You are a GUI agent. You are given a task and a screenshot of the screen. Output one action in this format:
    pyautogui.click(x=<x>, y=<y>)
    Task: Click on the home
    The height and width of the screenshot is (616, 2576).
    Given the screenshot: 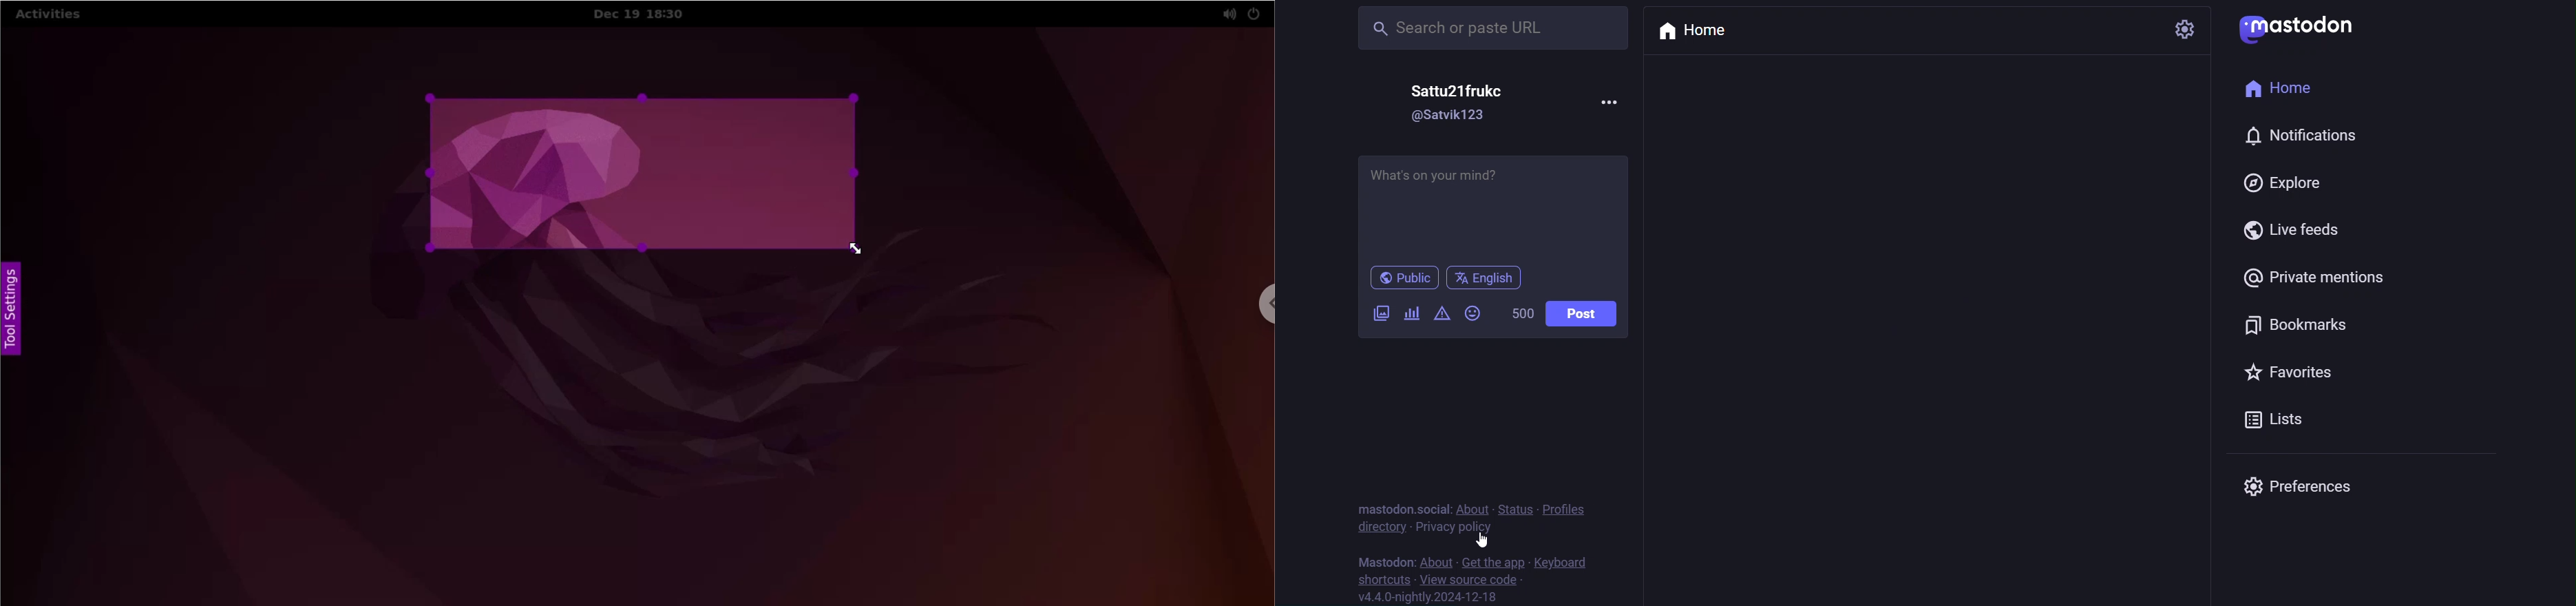 What is the action you would take?
    pyautogui.click(x=1696, y=36)
    